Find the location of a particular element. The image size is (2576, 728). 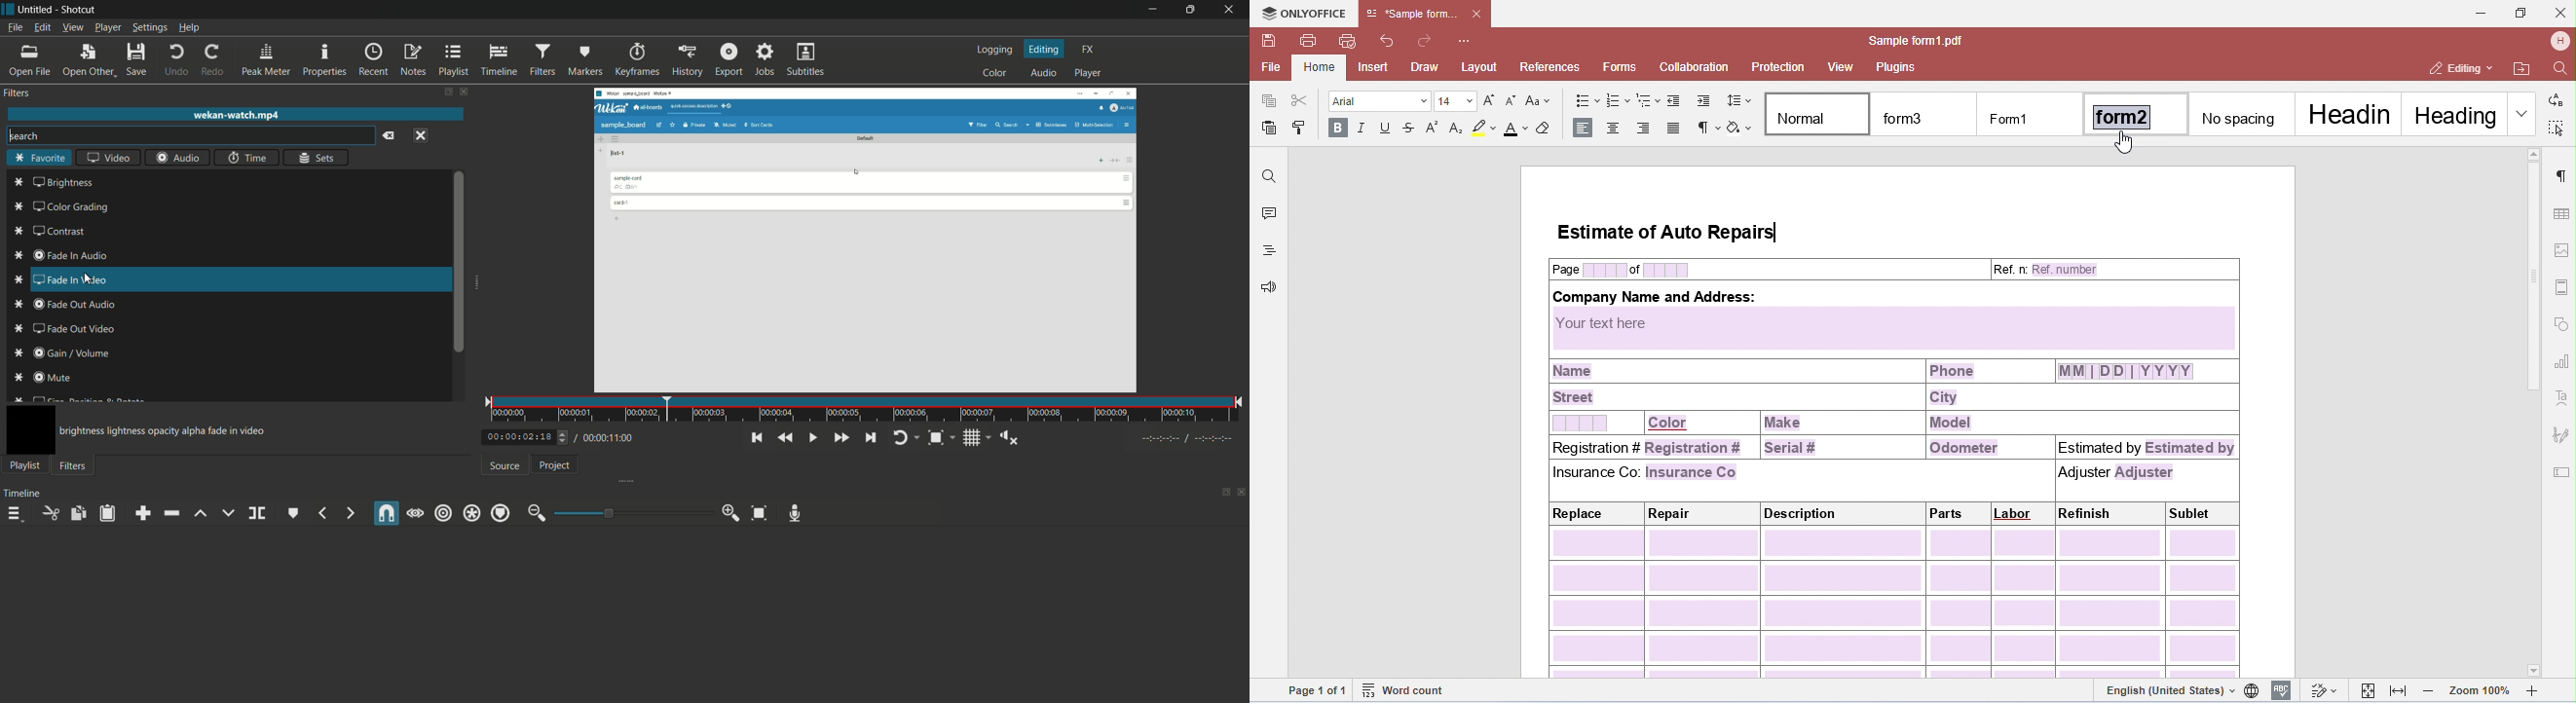

ripple all tracks is located at coordinates (472, 514).